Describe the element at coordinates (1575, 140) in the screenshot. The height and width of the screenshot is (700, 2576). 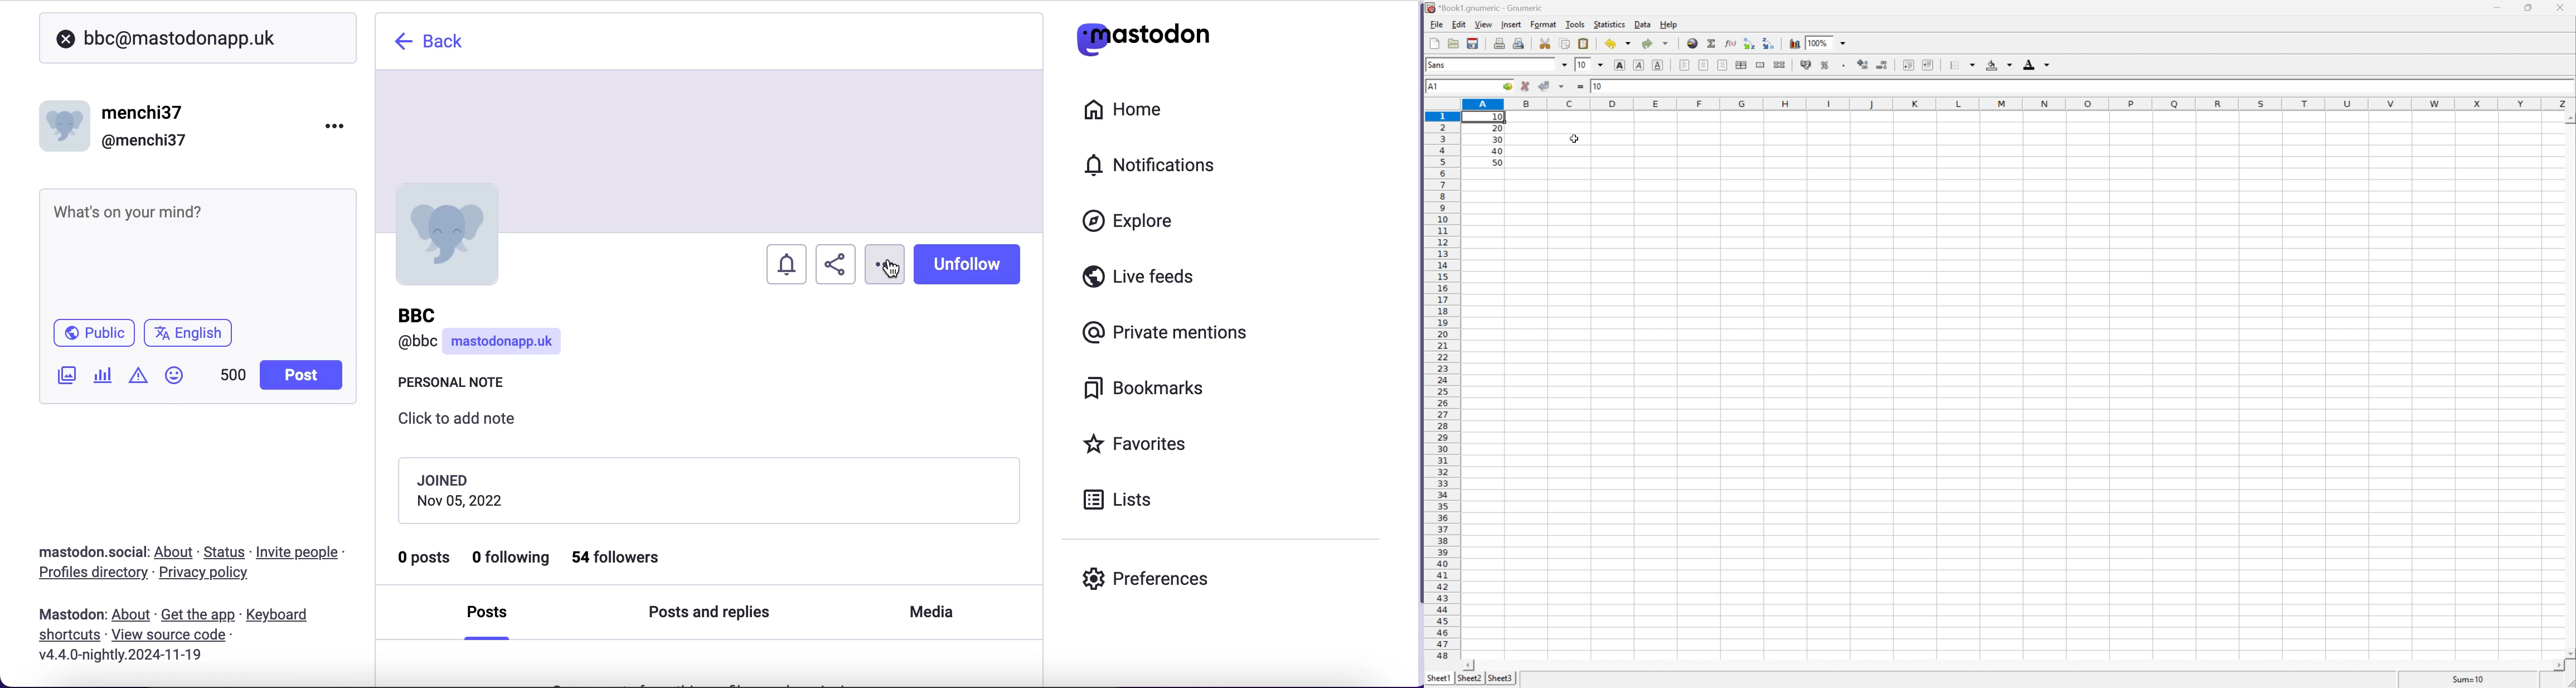
I see `Cursor` at that location.